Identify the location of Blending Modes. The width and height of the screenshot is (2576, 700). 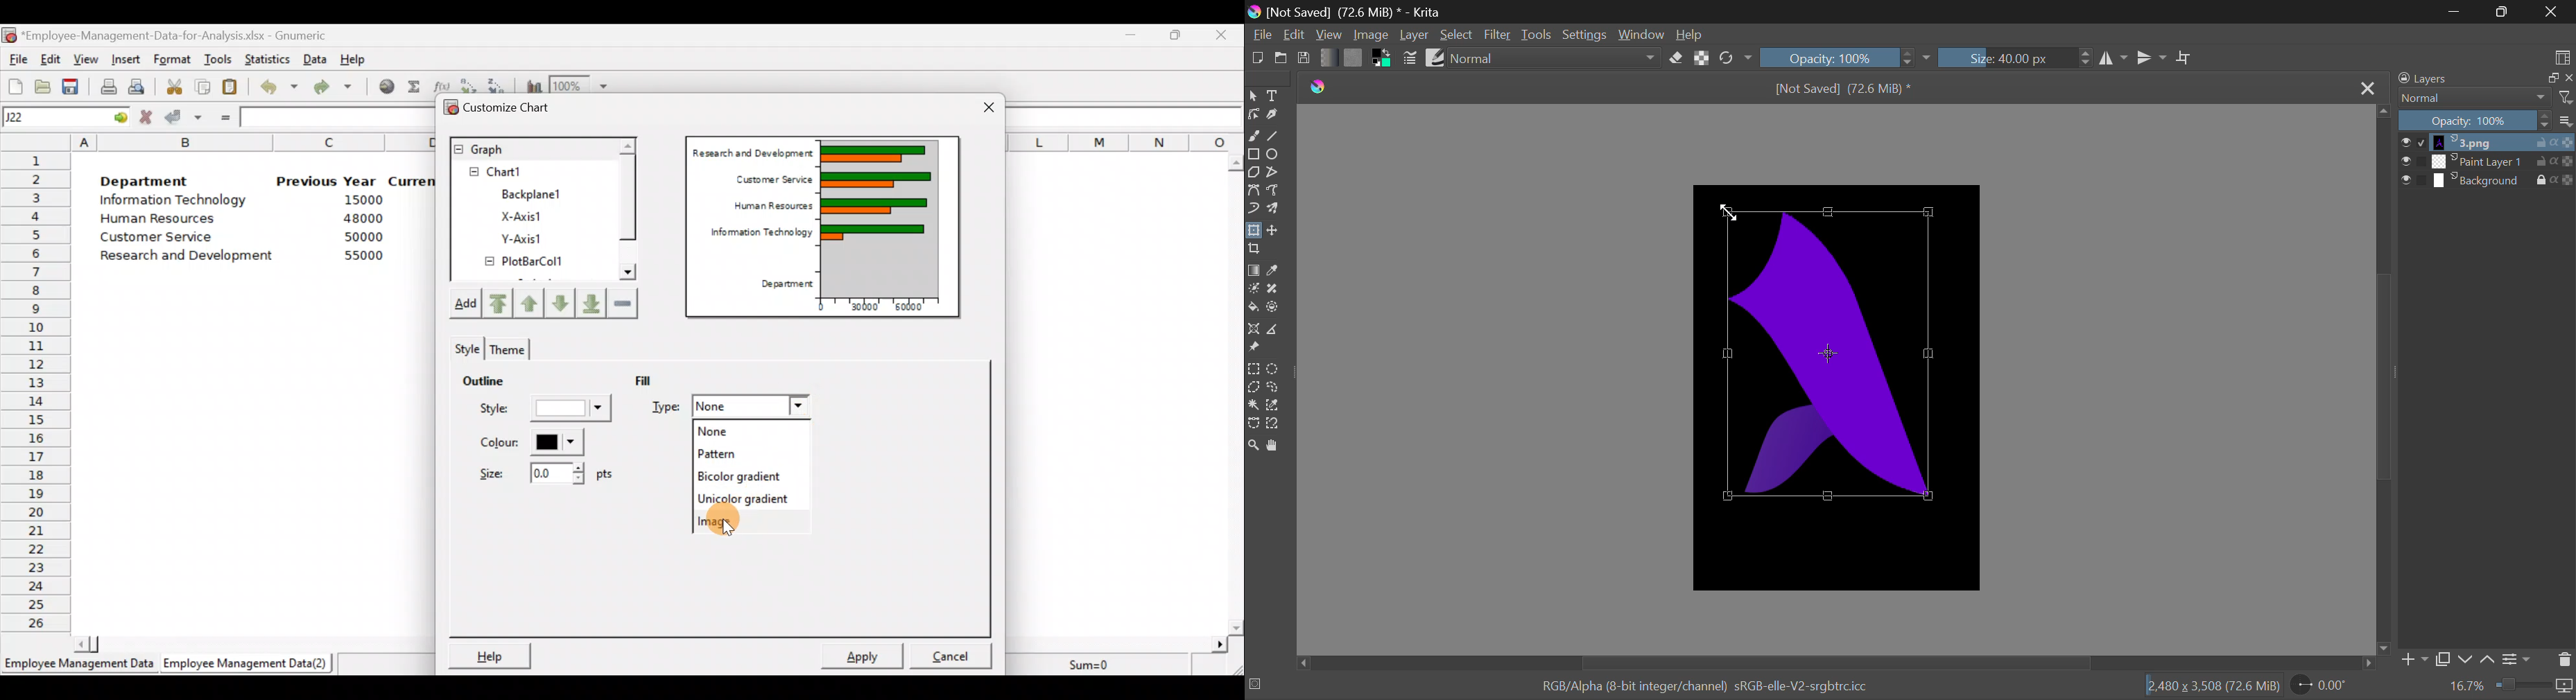
(2473, 100).